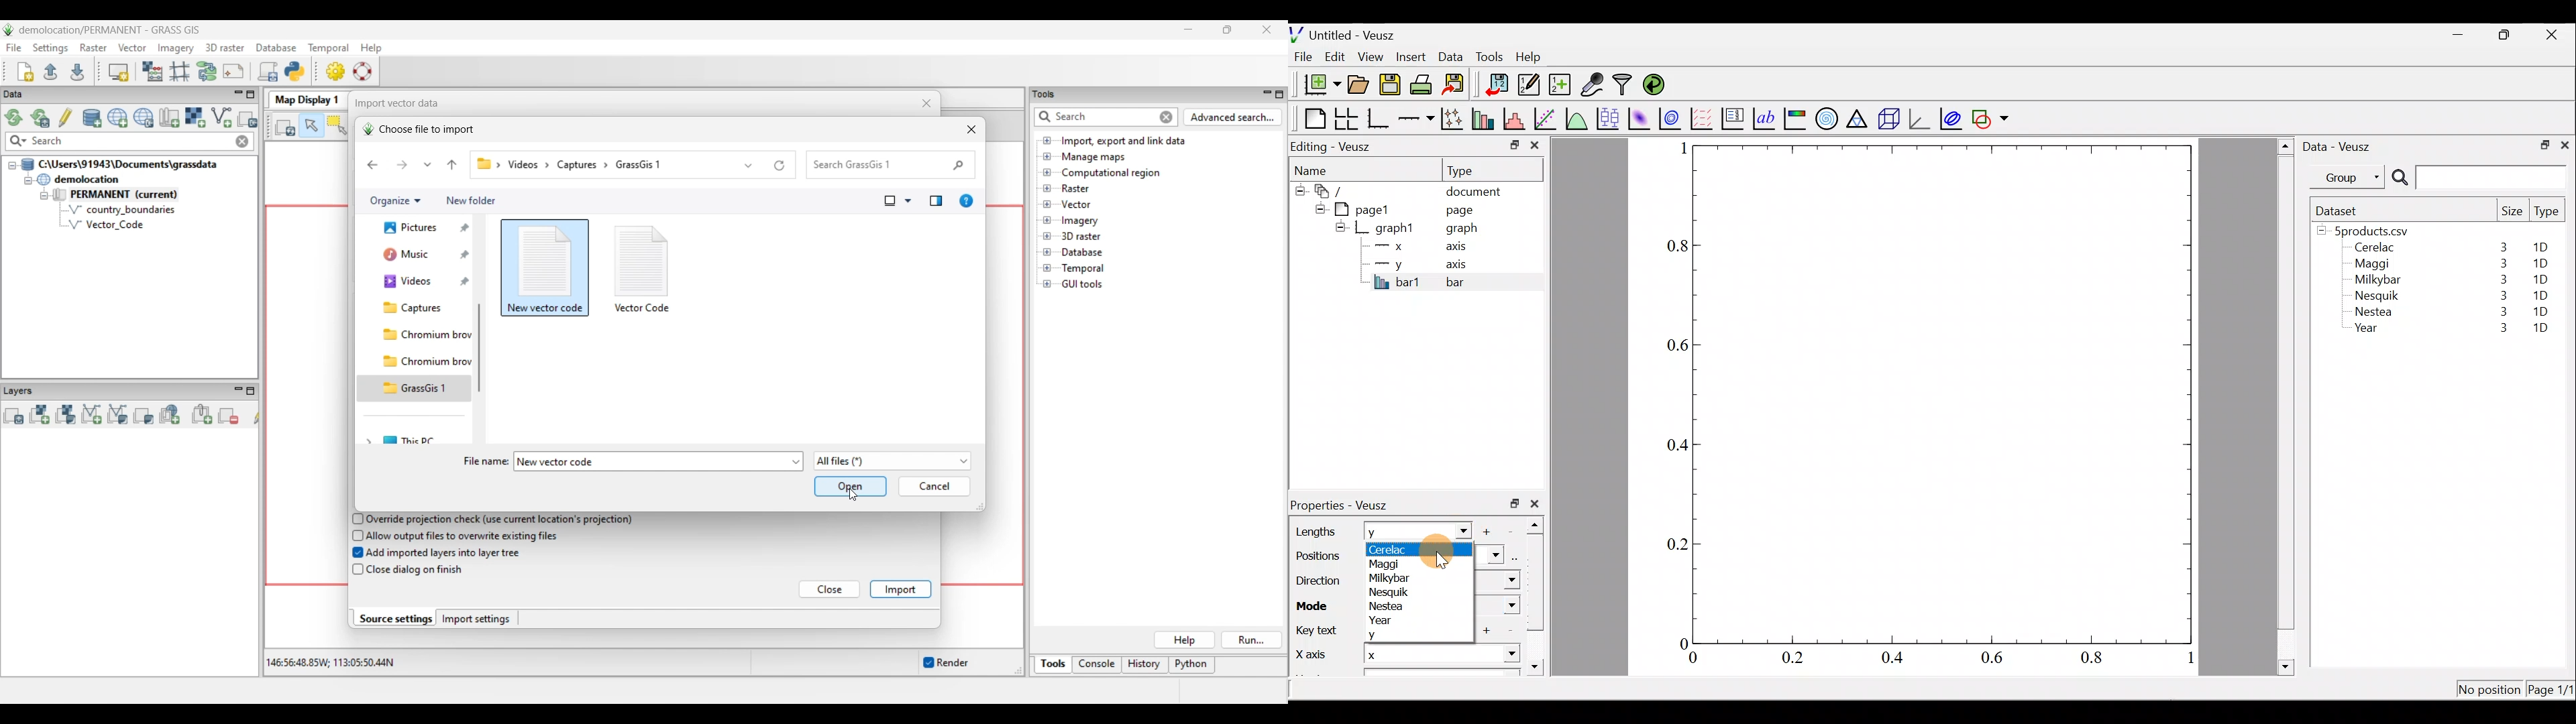 This screenshot has width=2576, height=728. I want to click on 0.6, so click(1674, 345).